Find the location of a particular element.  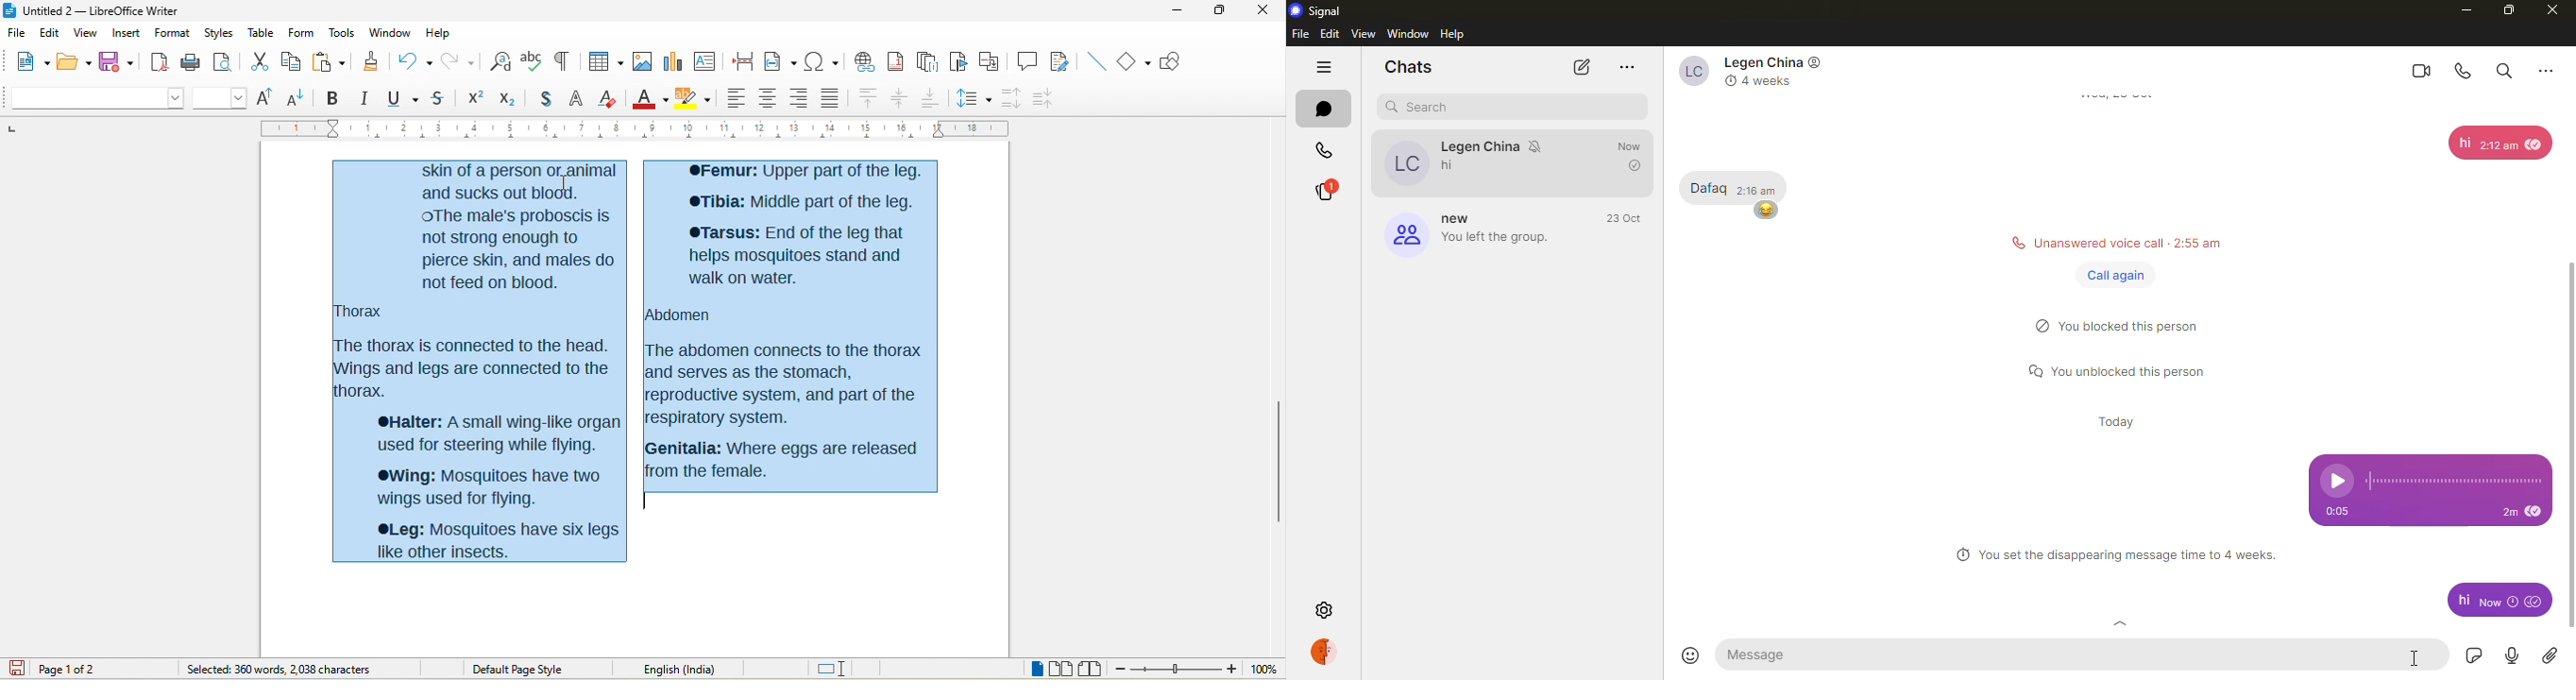

view is located at coordinates (86, 33).